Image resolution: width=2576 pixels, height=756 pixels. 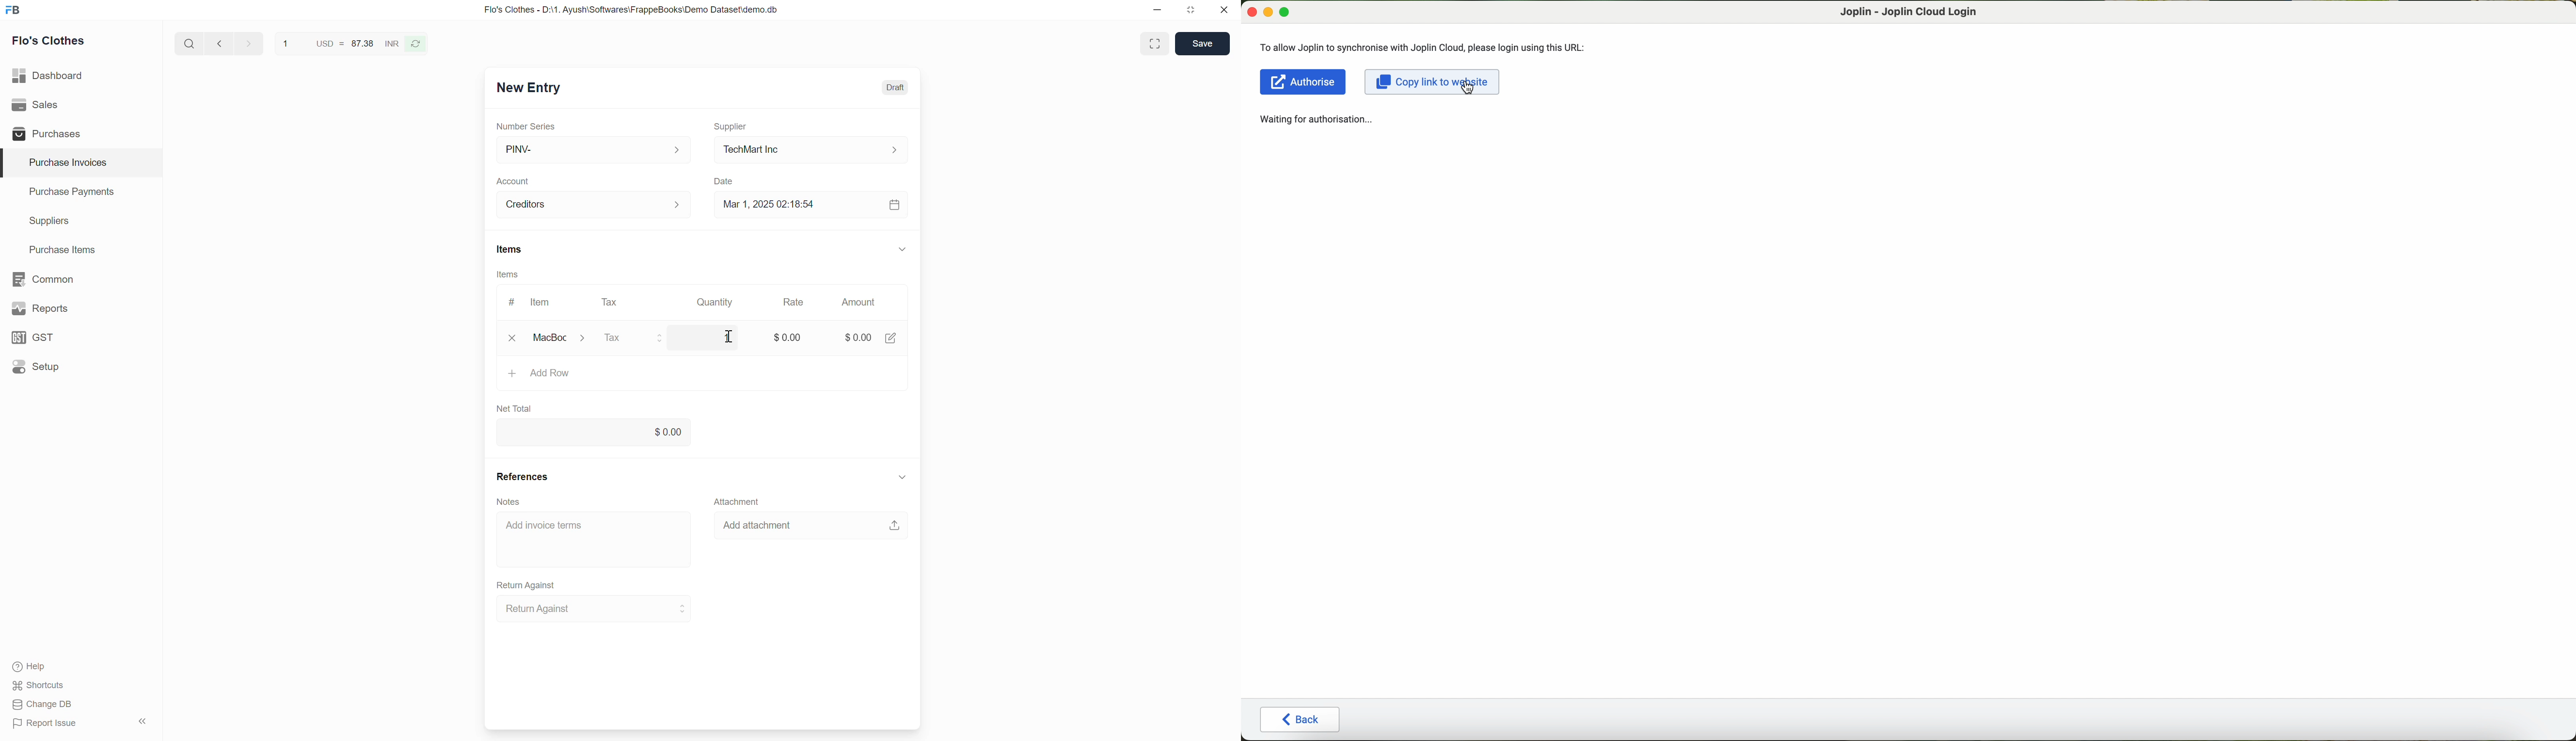 I want to click on Minimize, so click(x=1157, y=10).